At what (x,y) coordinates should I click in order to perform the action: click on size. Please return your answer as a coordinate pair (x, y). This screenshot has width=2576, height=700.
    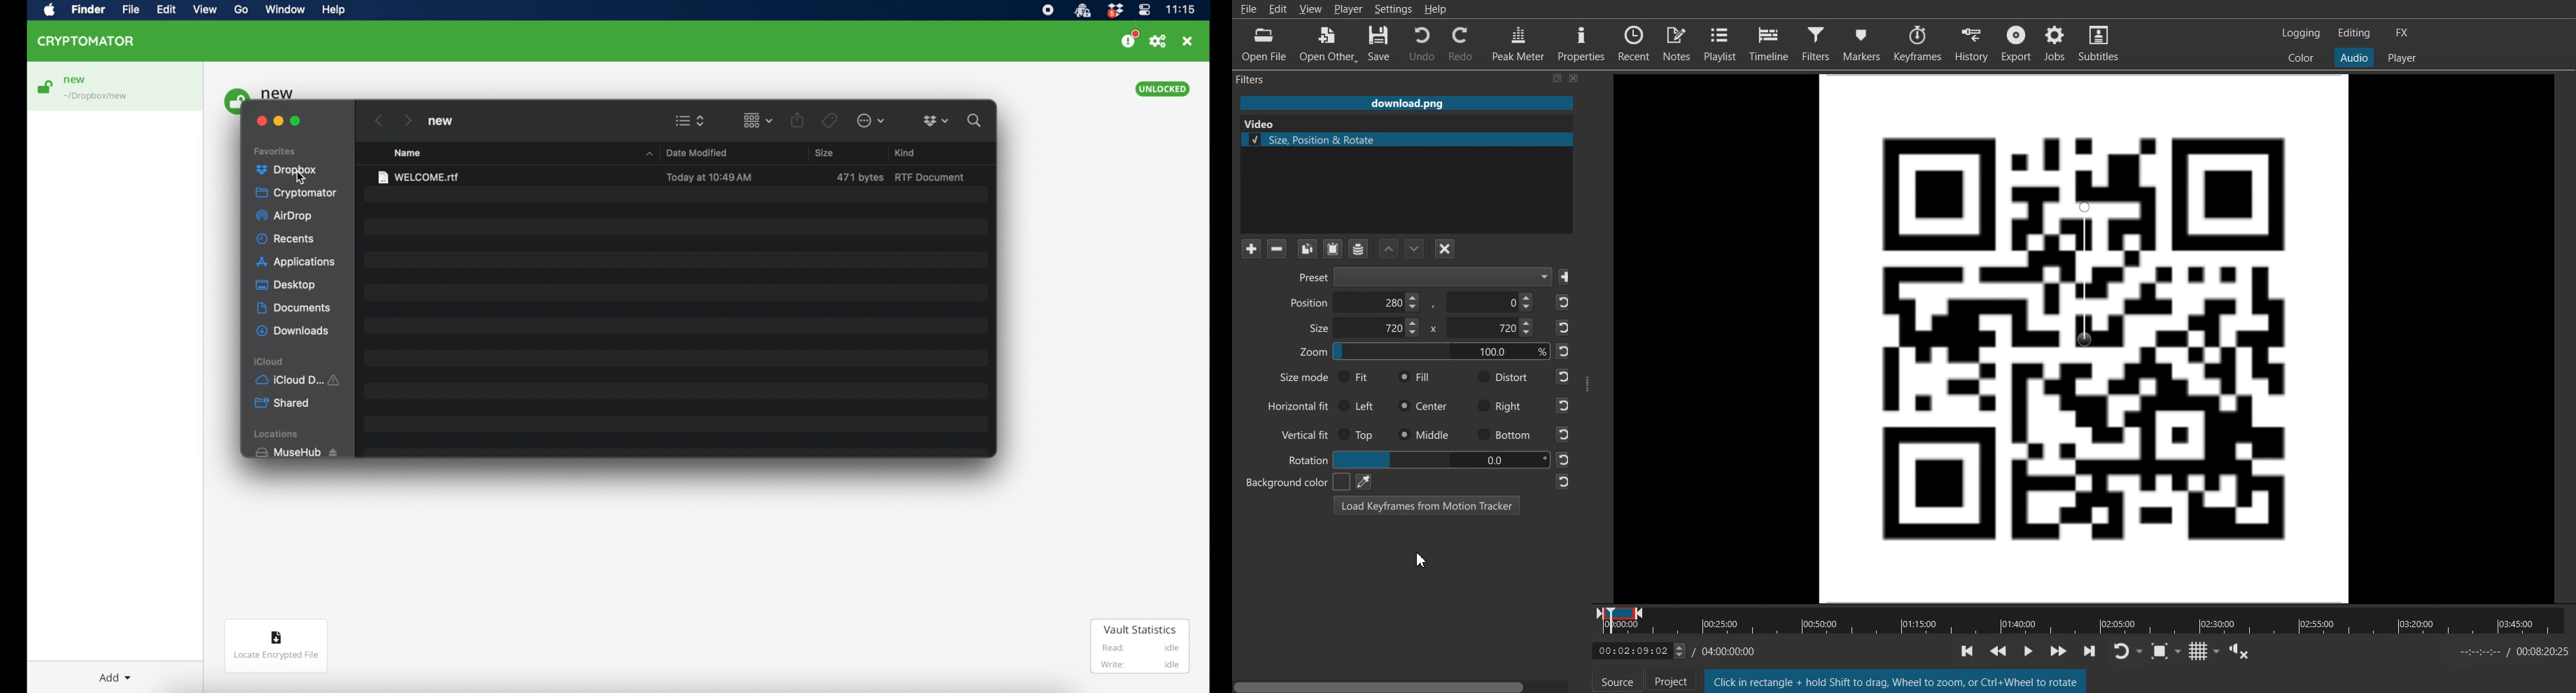
    Looking at the image, I should click on (860, 178).